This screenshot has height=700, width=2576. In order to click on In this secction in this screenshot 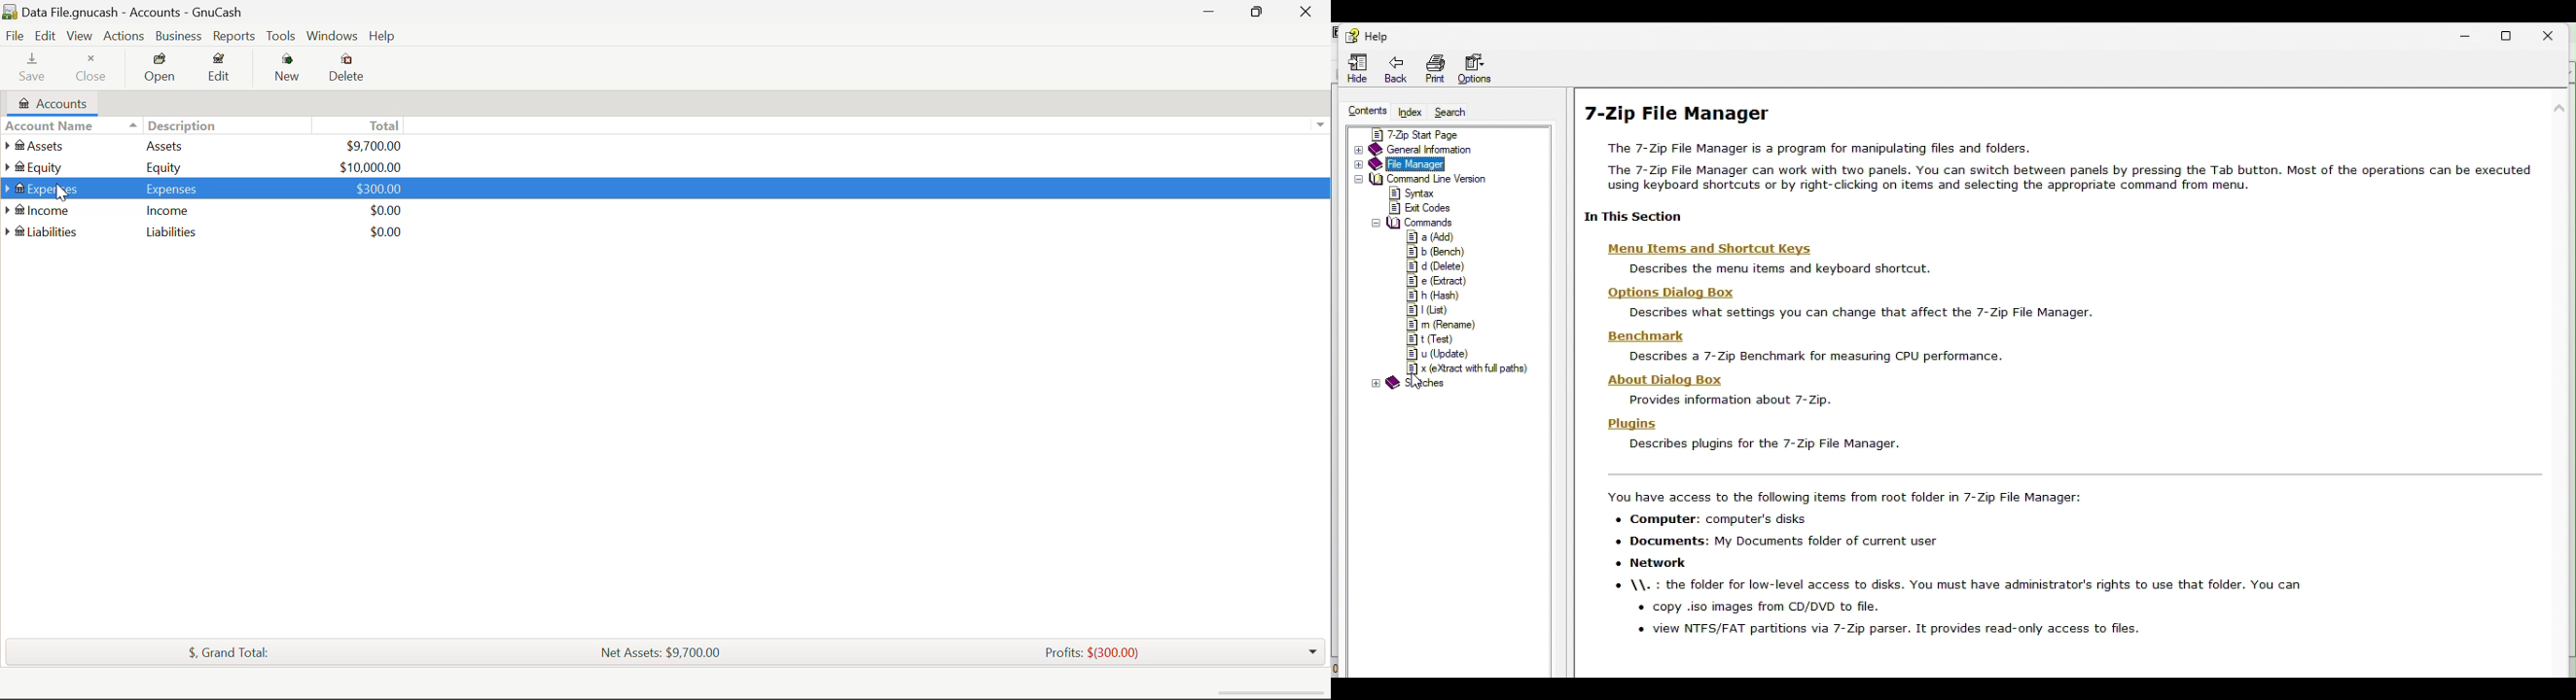, I will do `click(1637, 217)`.